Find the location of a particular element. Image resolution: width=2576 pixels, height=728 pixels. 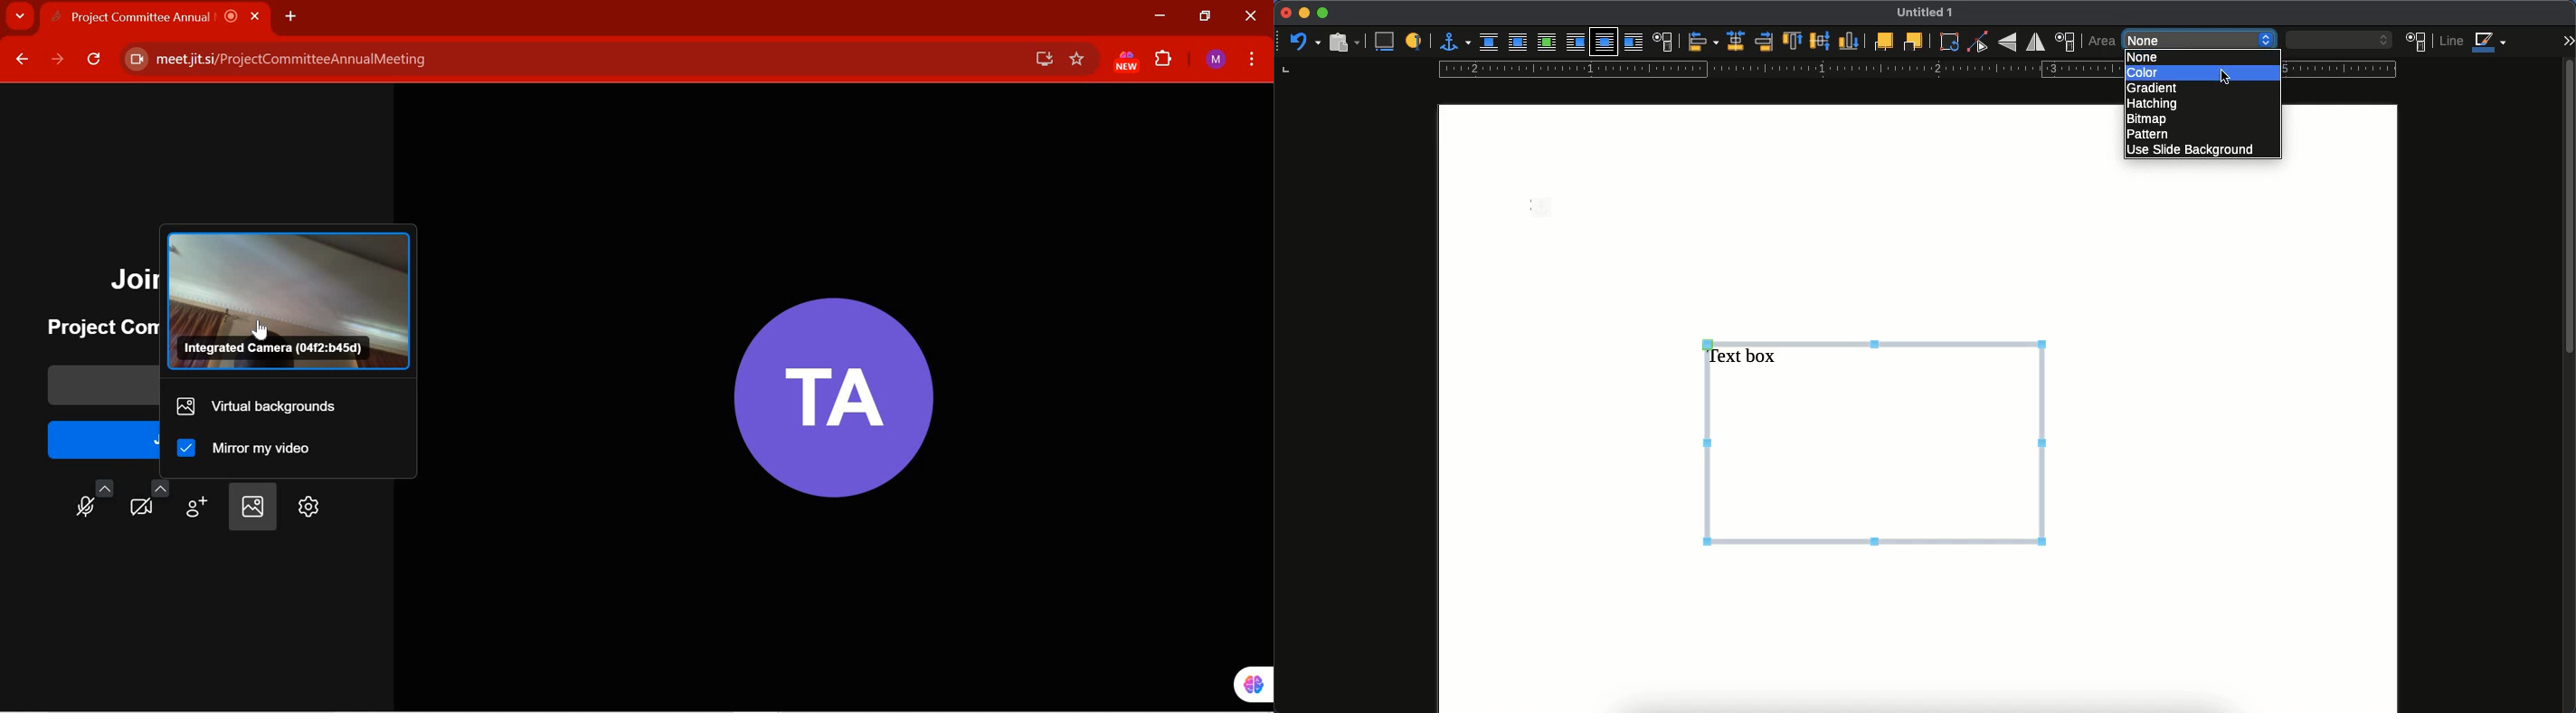

none is located at coordinates (2200, 39).